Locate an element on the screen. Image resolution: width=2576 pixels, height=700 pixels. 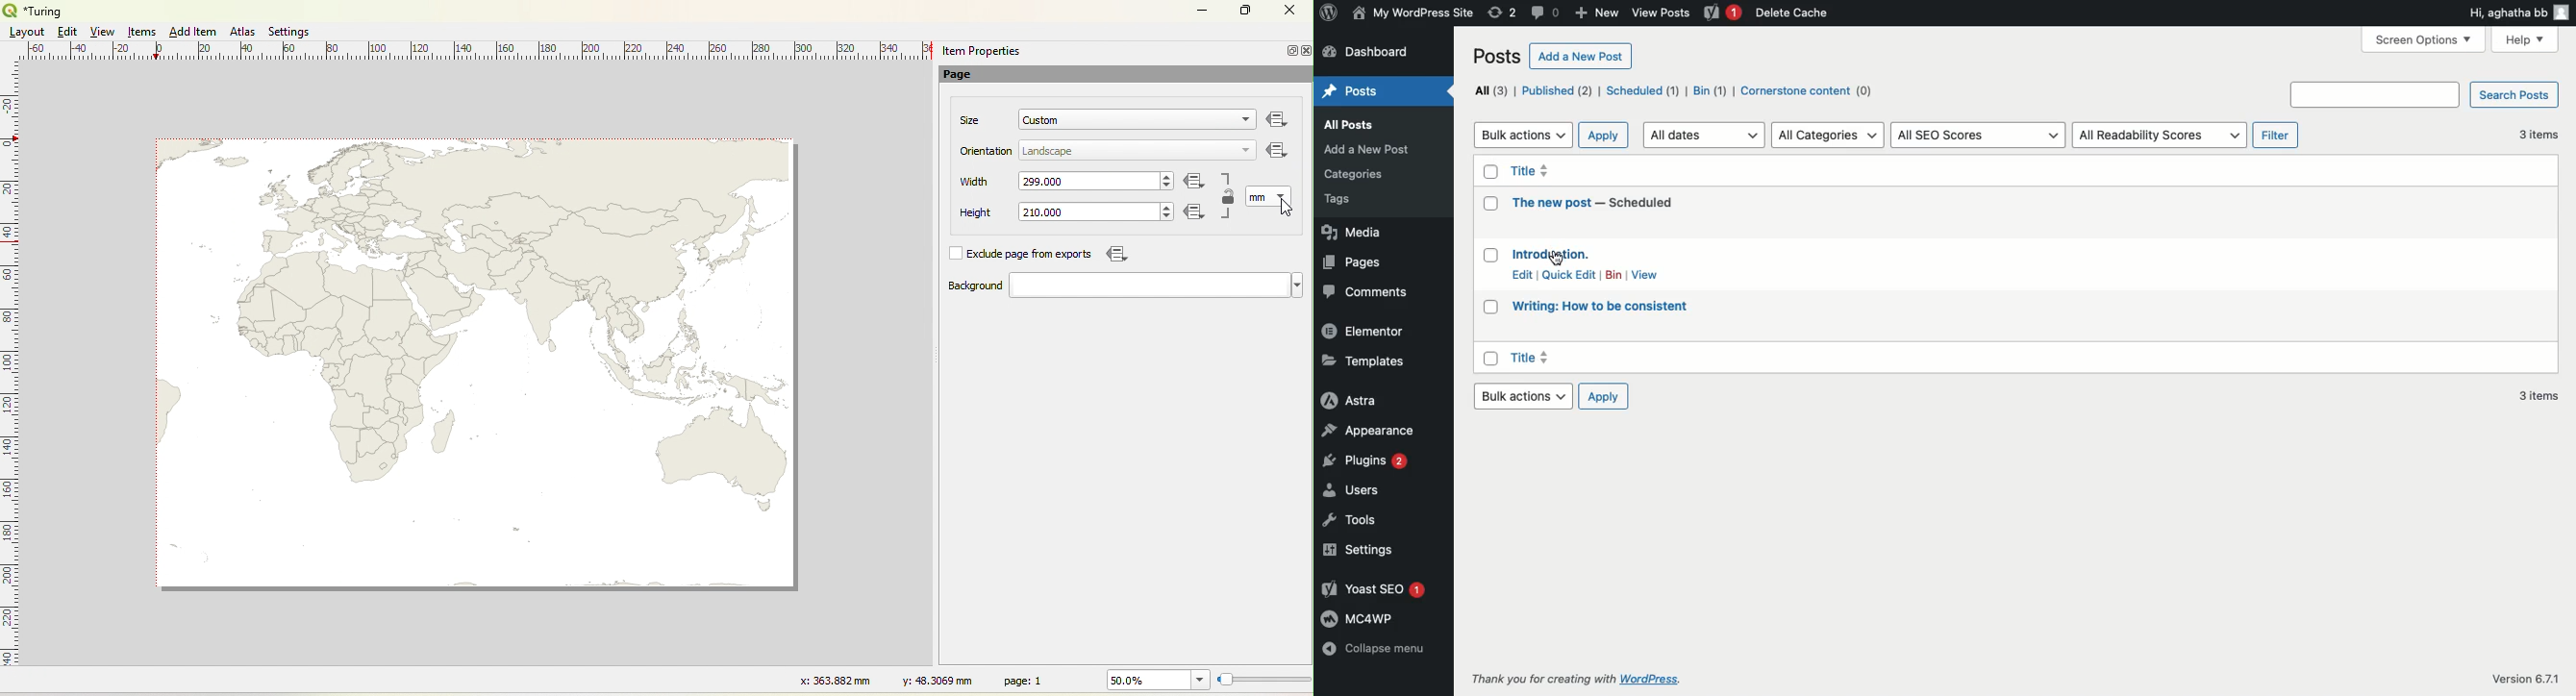
All SEO scores is located at coordinates (1979, 136).